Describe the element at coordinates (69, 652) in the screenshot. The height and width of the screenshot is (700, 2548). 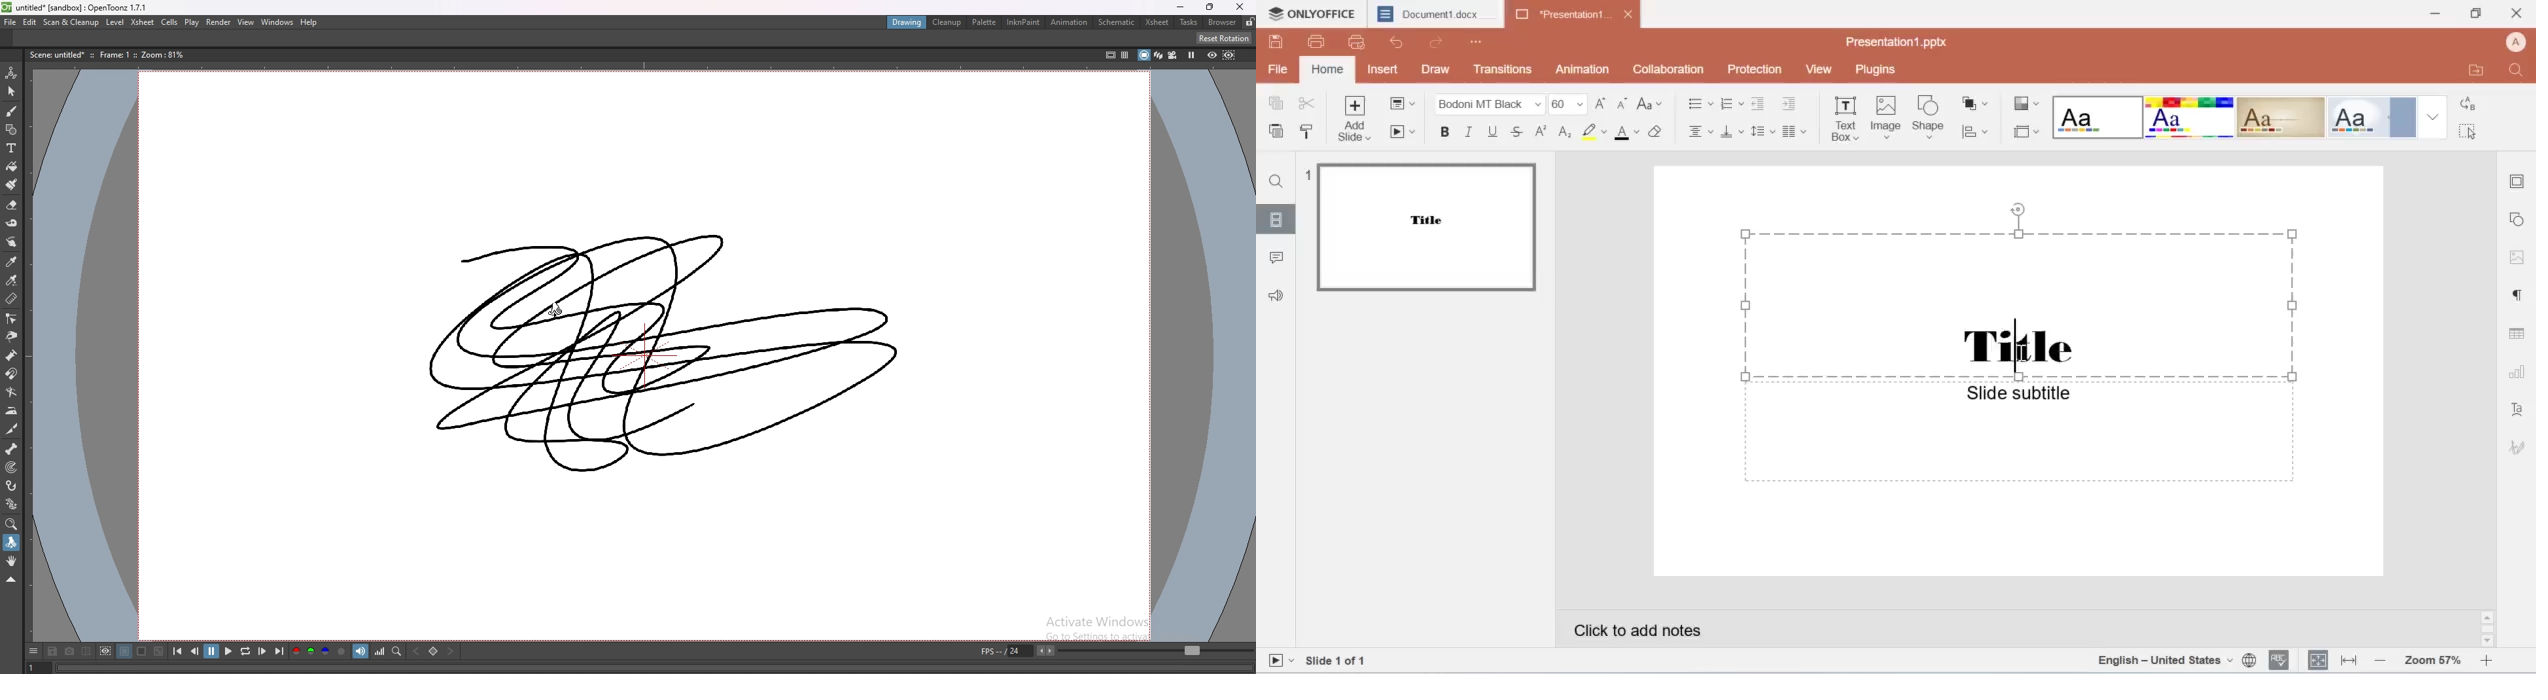
I see `snapshot` at that location.